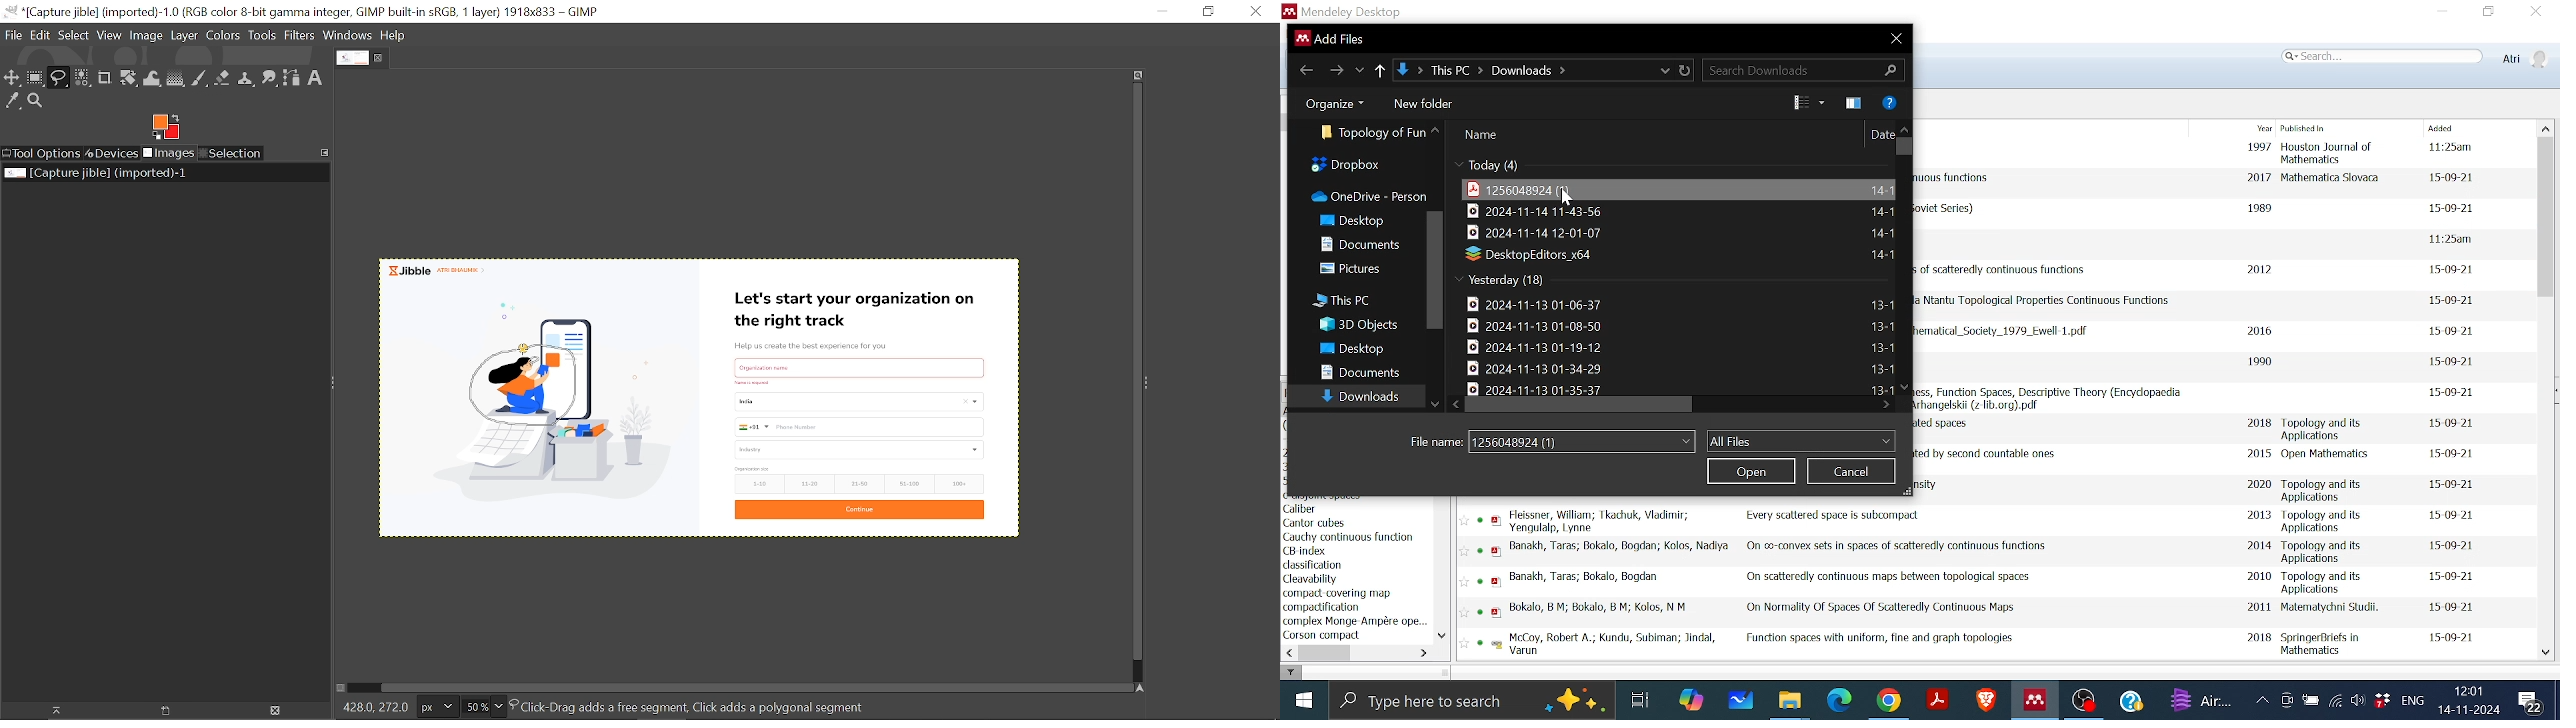  Describe the element at coordinates (1466, 521) in the screenshot. I see `FAvourite` at that location.